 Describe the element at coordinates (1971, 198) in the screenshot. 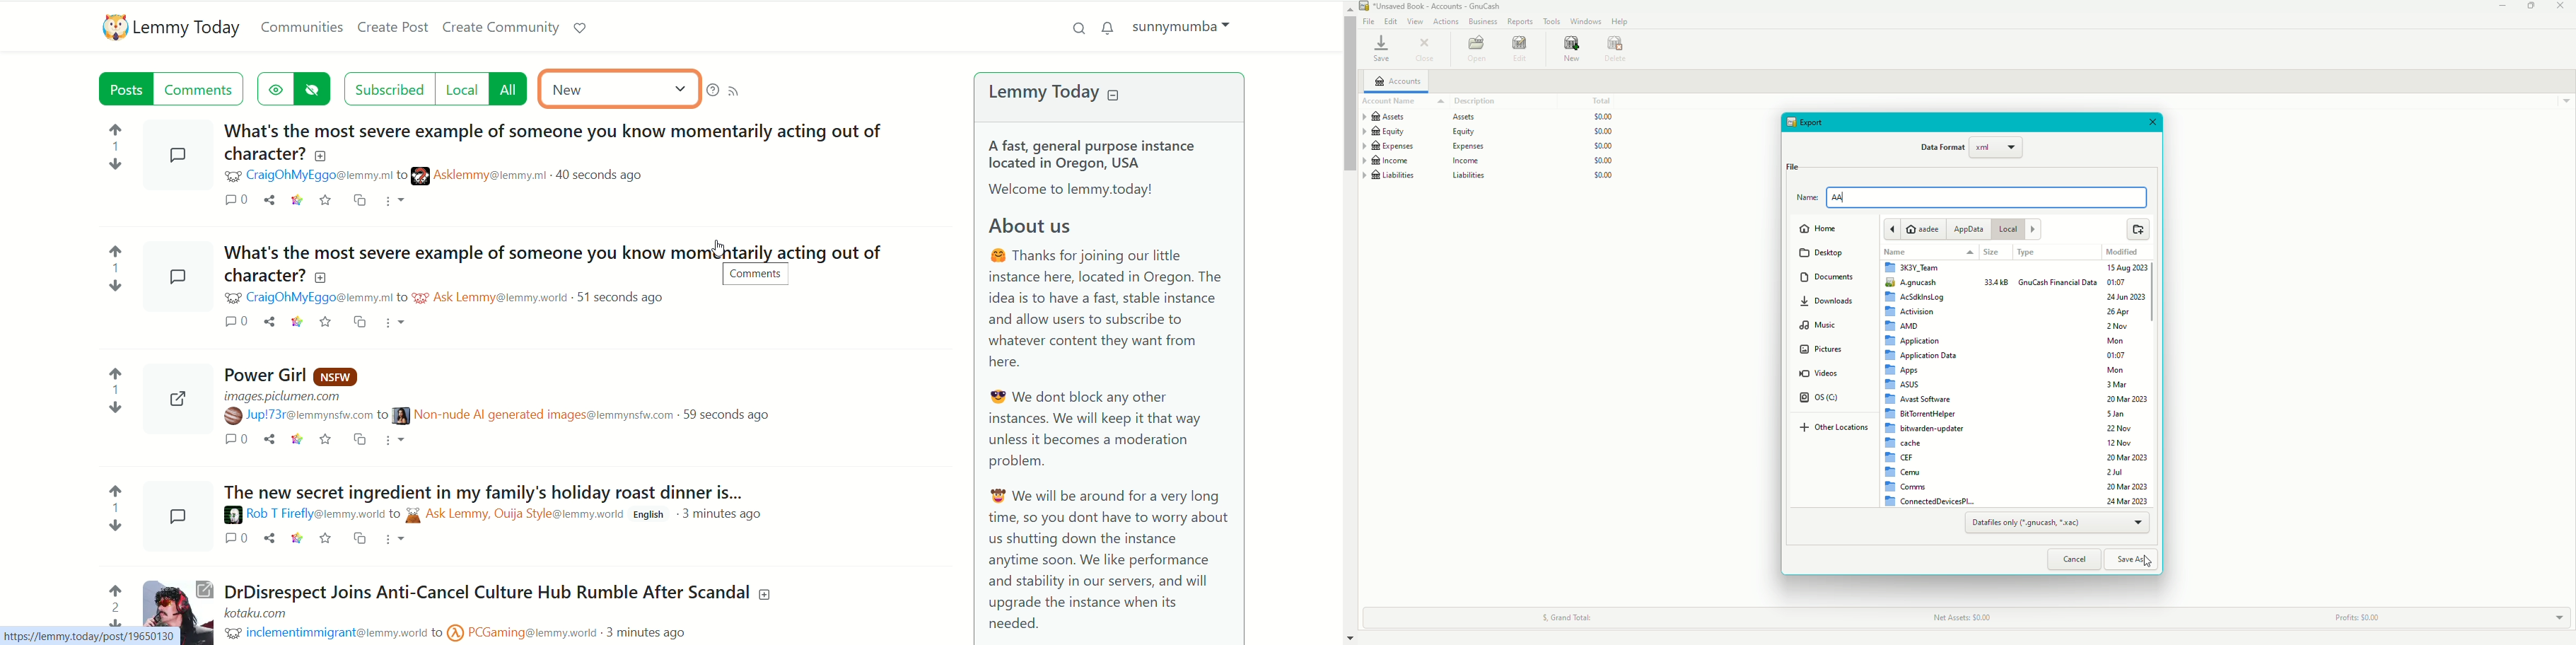

I see `File name` at that location.